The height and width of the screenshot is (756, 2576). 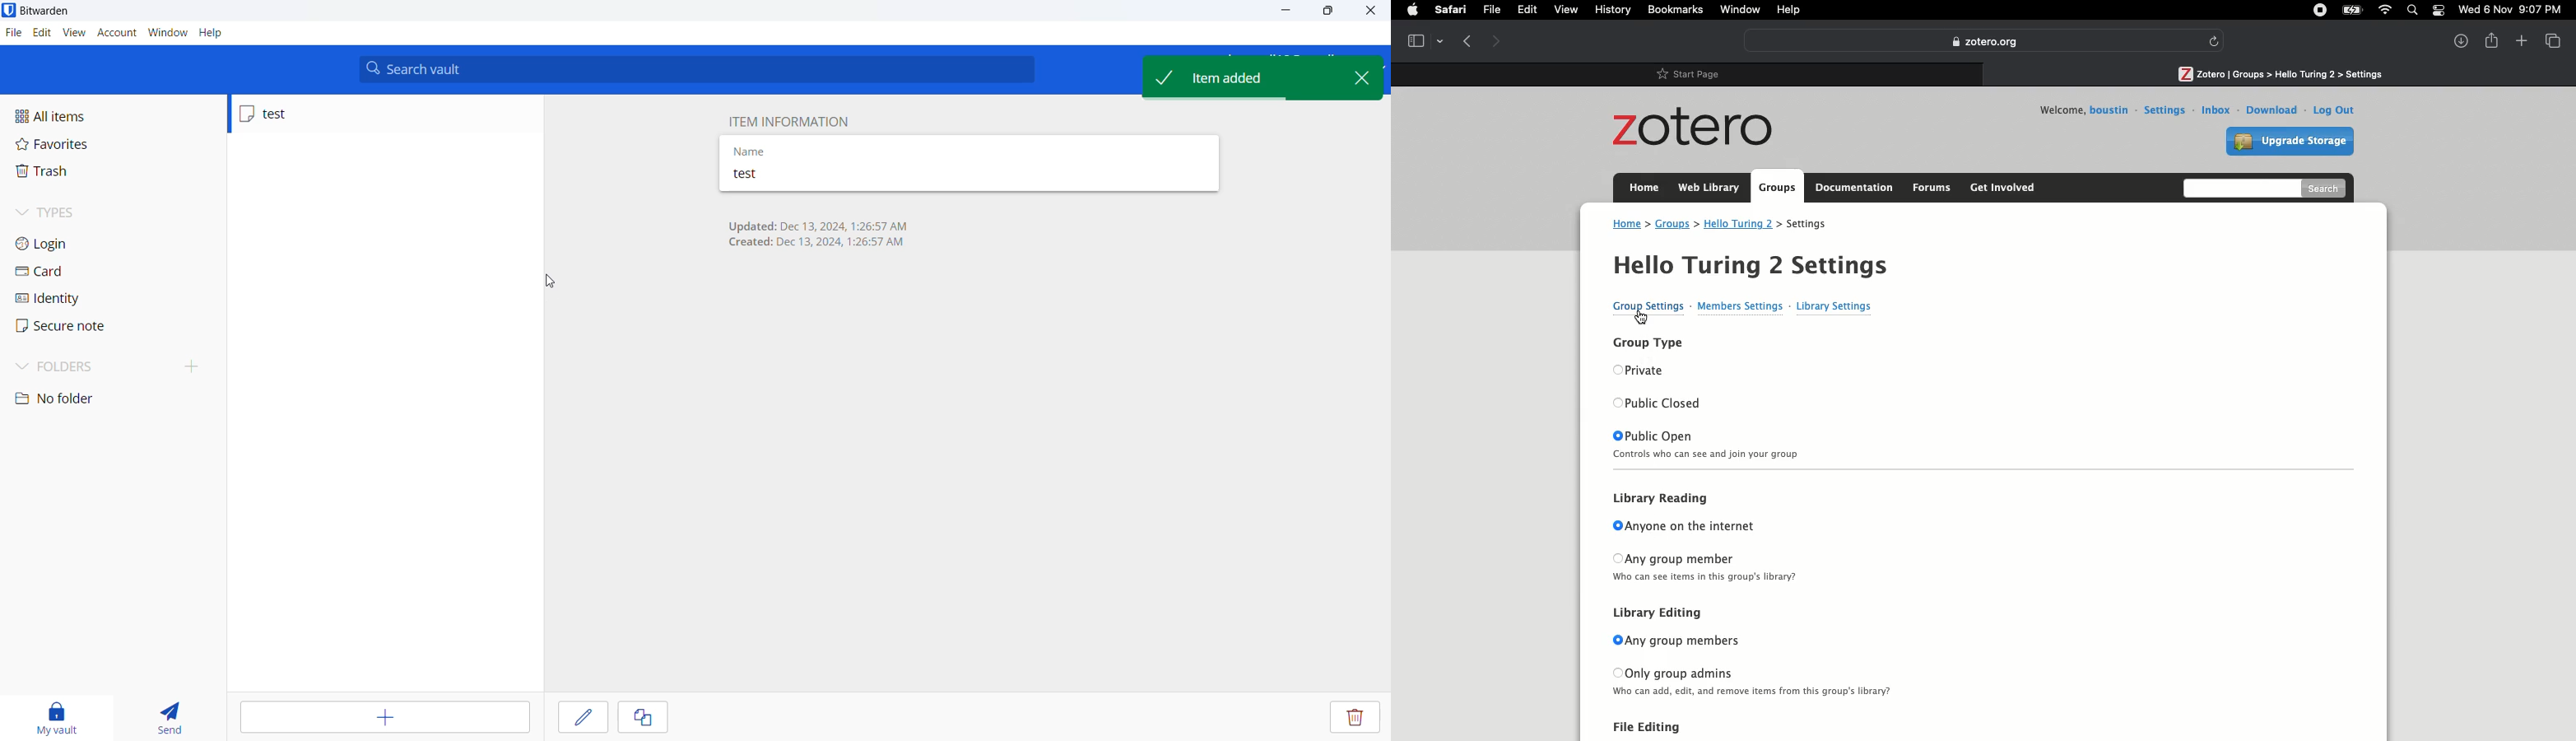 I want to click on Address, so click(x=1728, y=224).